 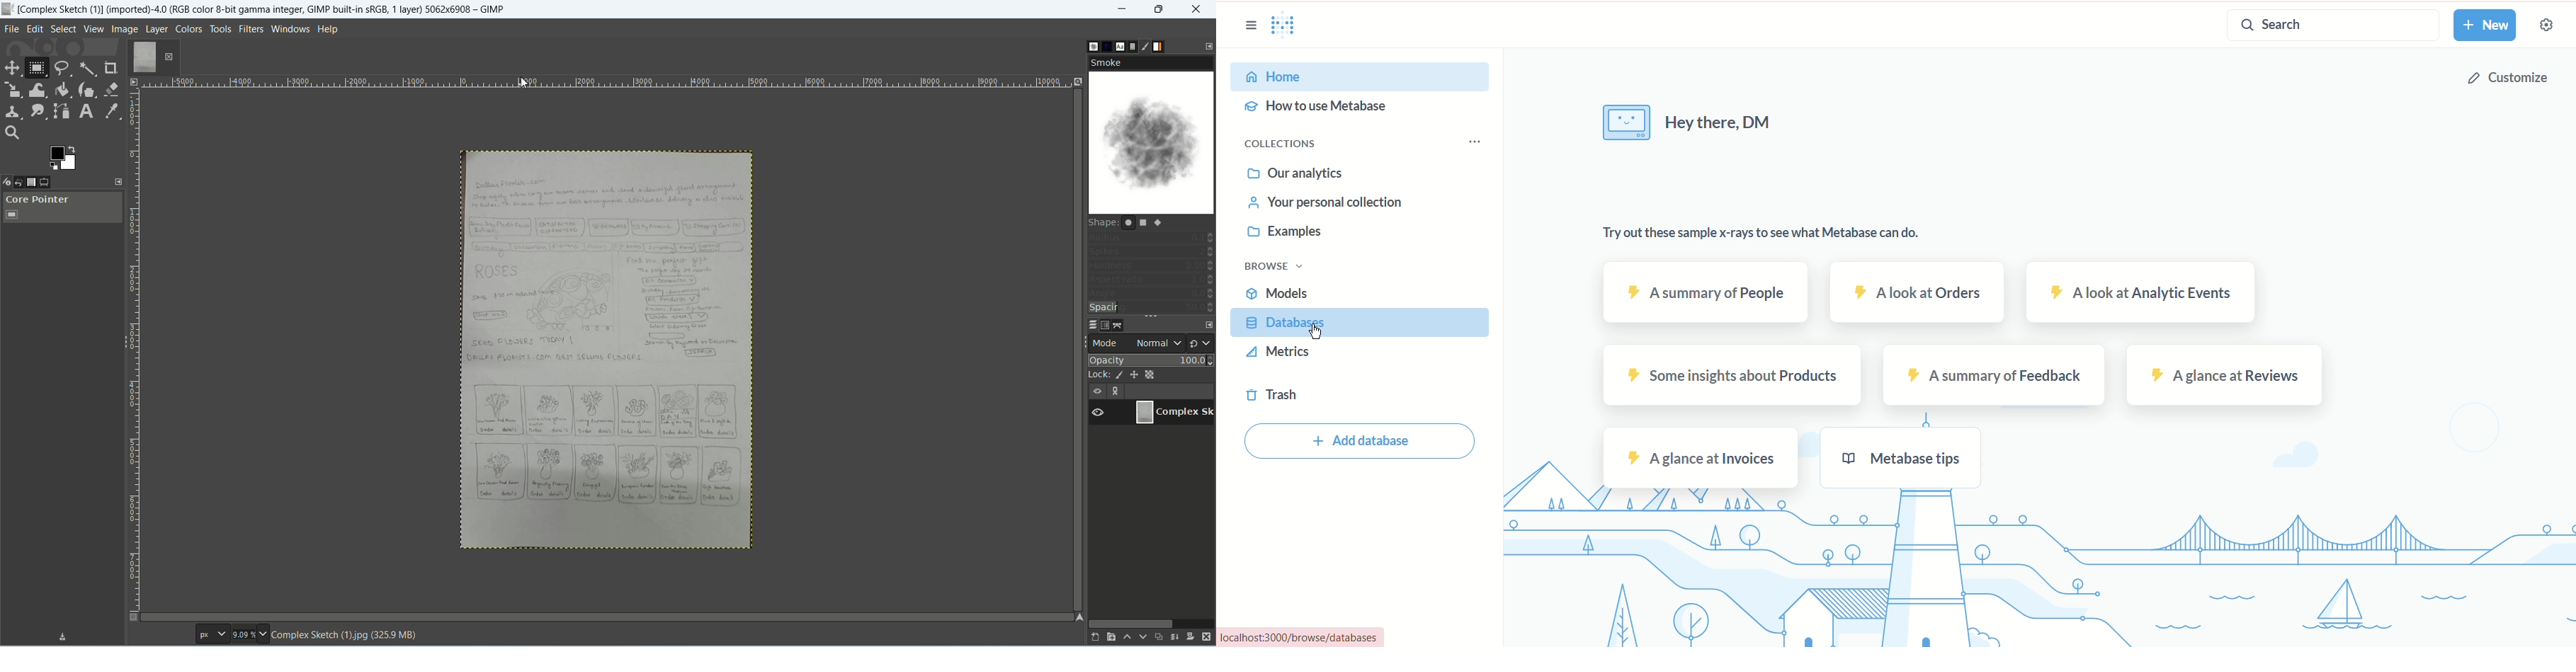 I want to click on switch to another group, so click(x=1200, y=342).